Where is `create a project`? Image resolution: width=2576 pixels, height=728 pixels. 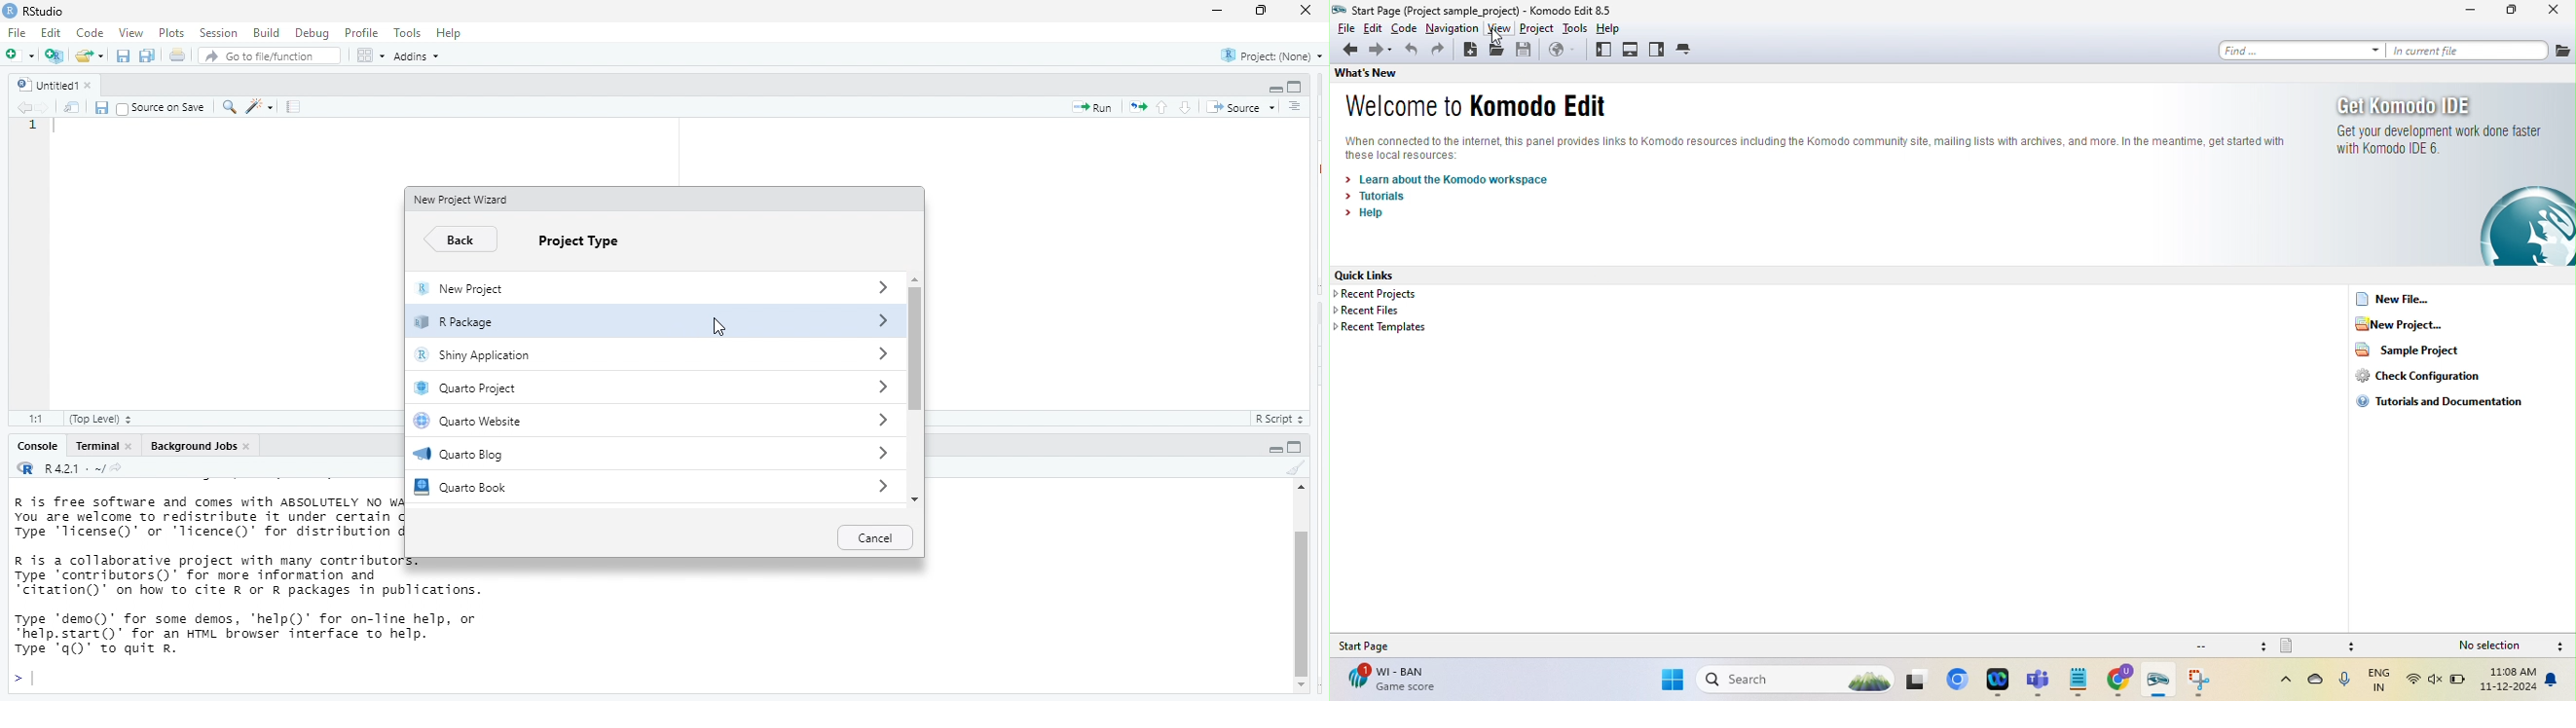
create a project is located at coordinates (54, 54).